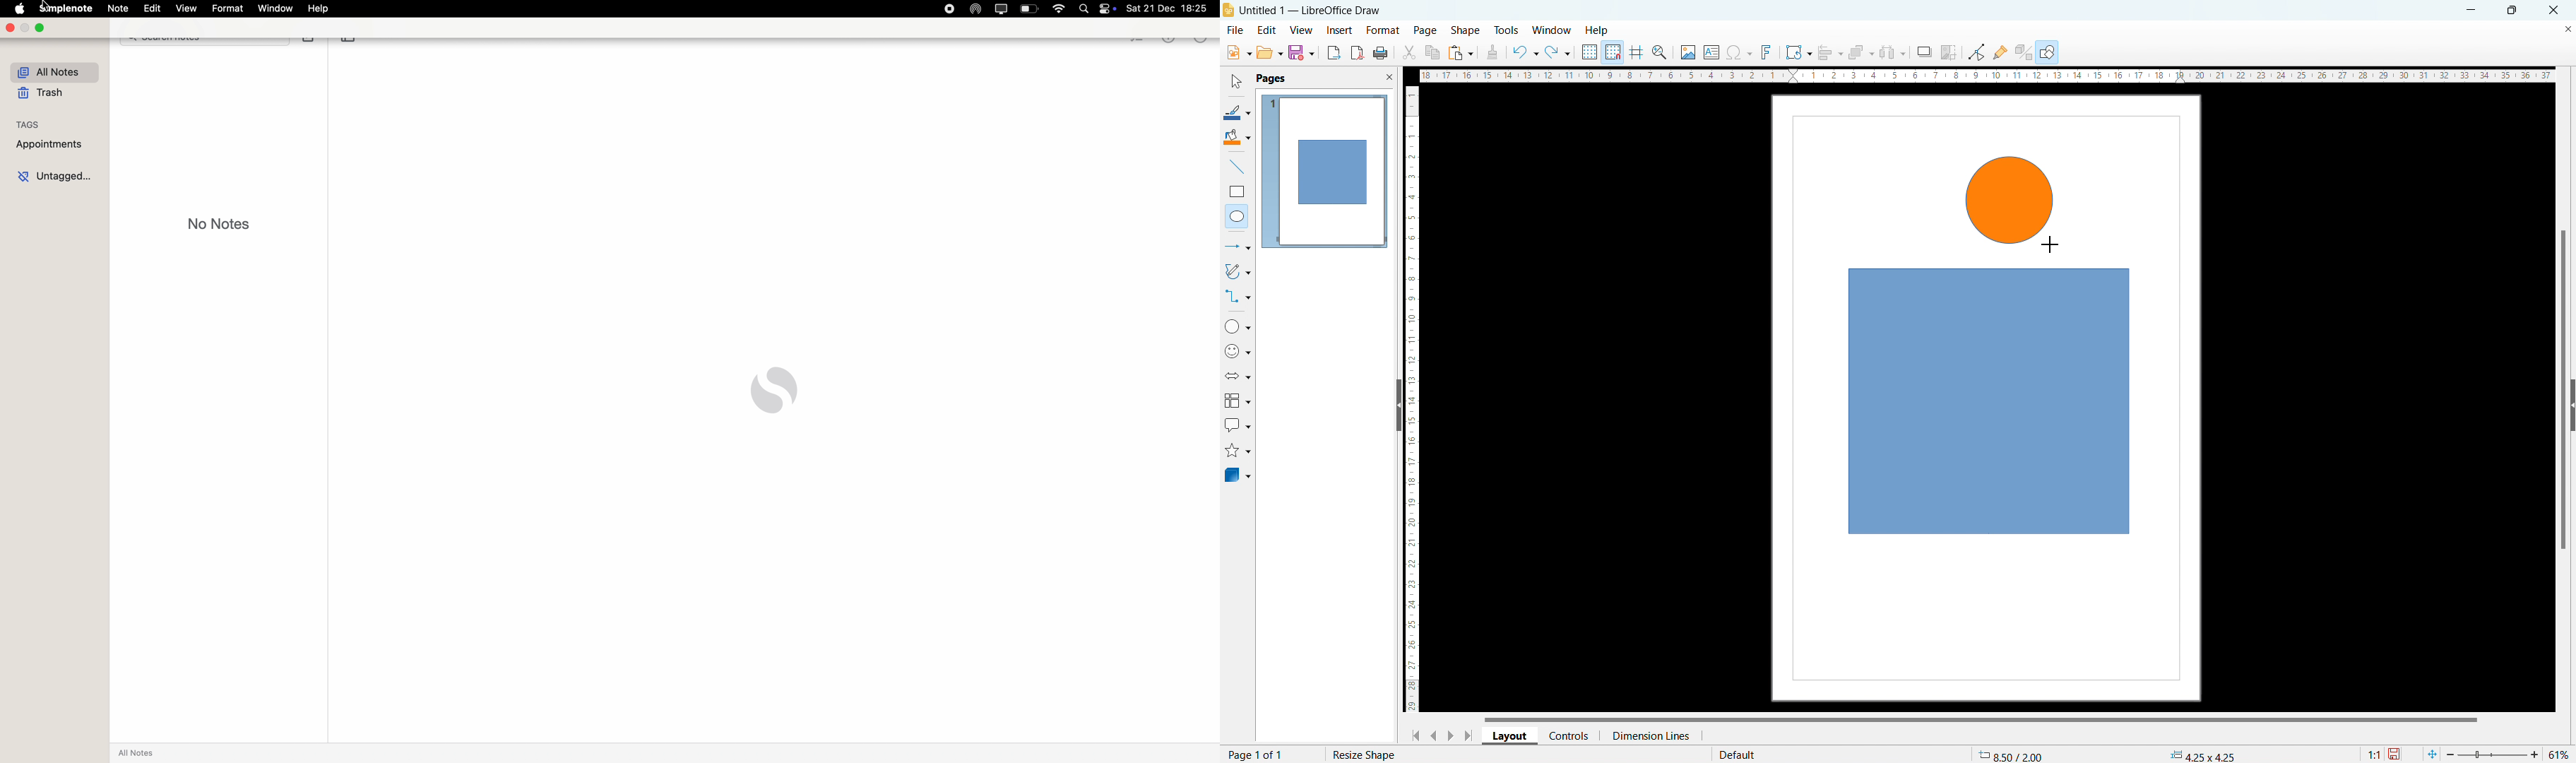  I want to click on controls, so click(1106, 9).